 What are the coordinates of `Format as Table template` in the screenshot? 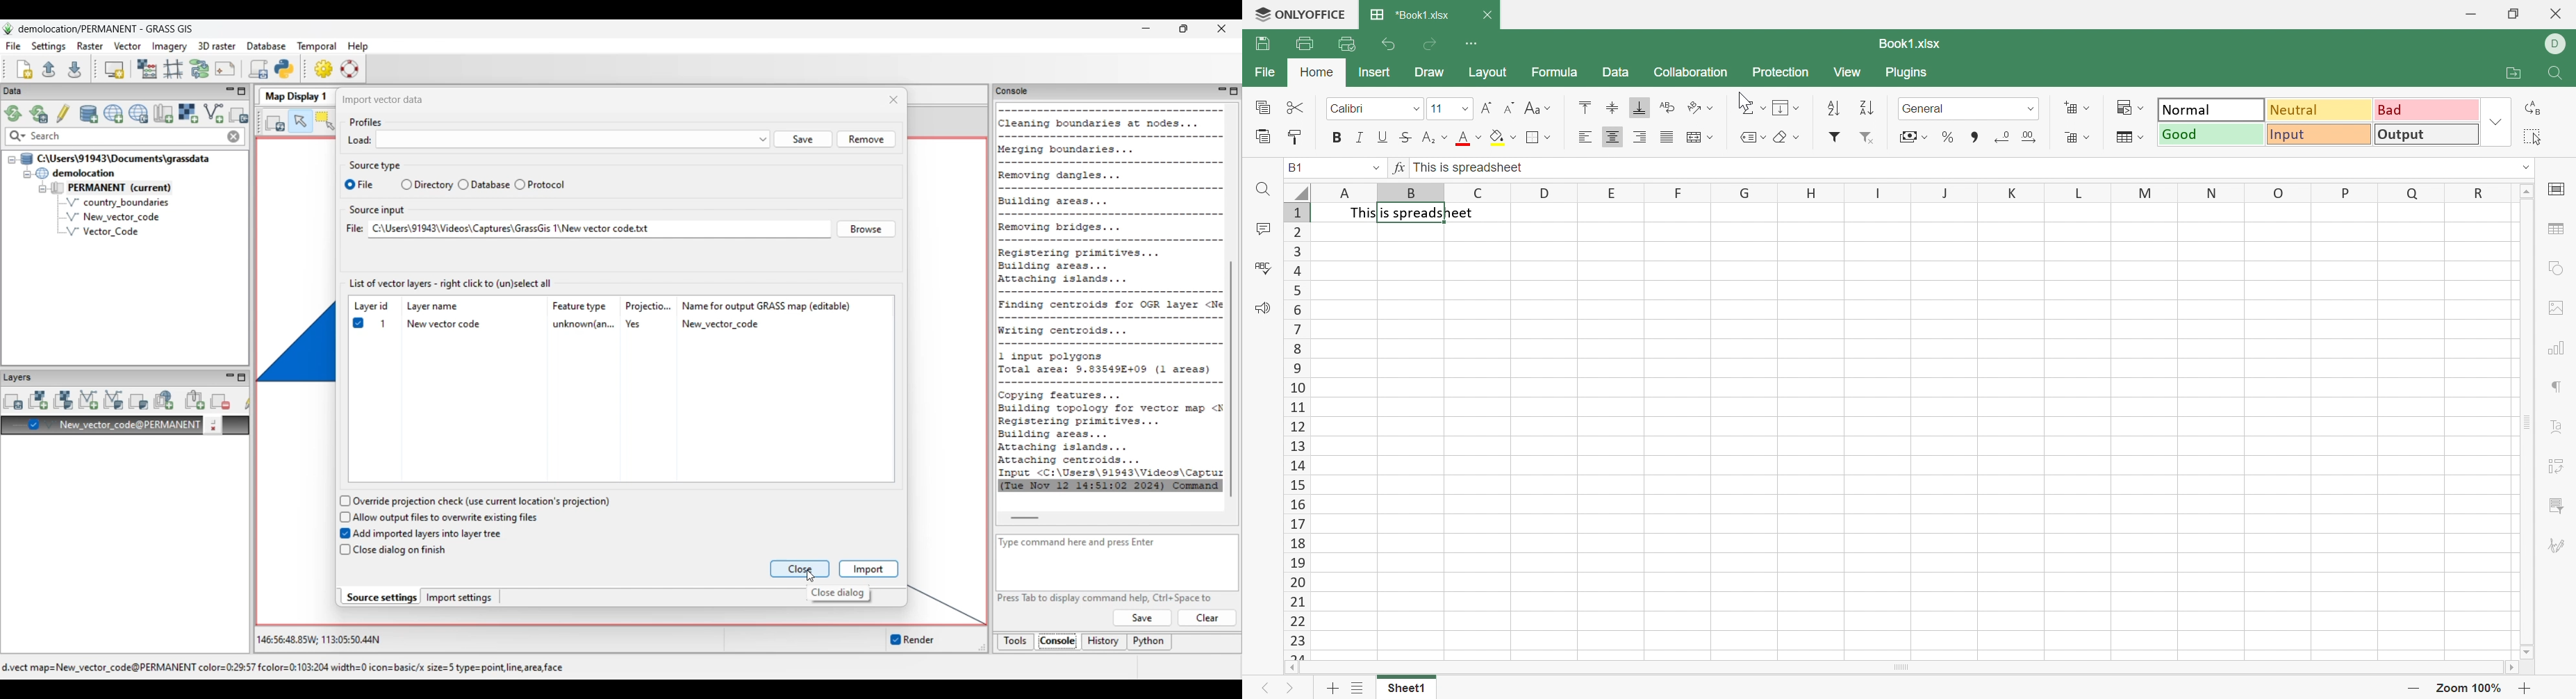 It's located at (2122, 138).